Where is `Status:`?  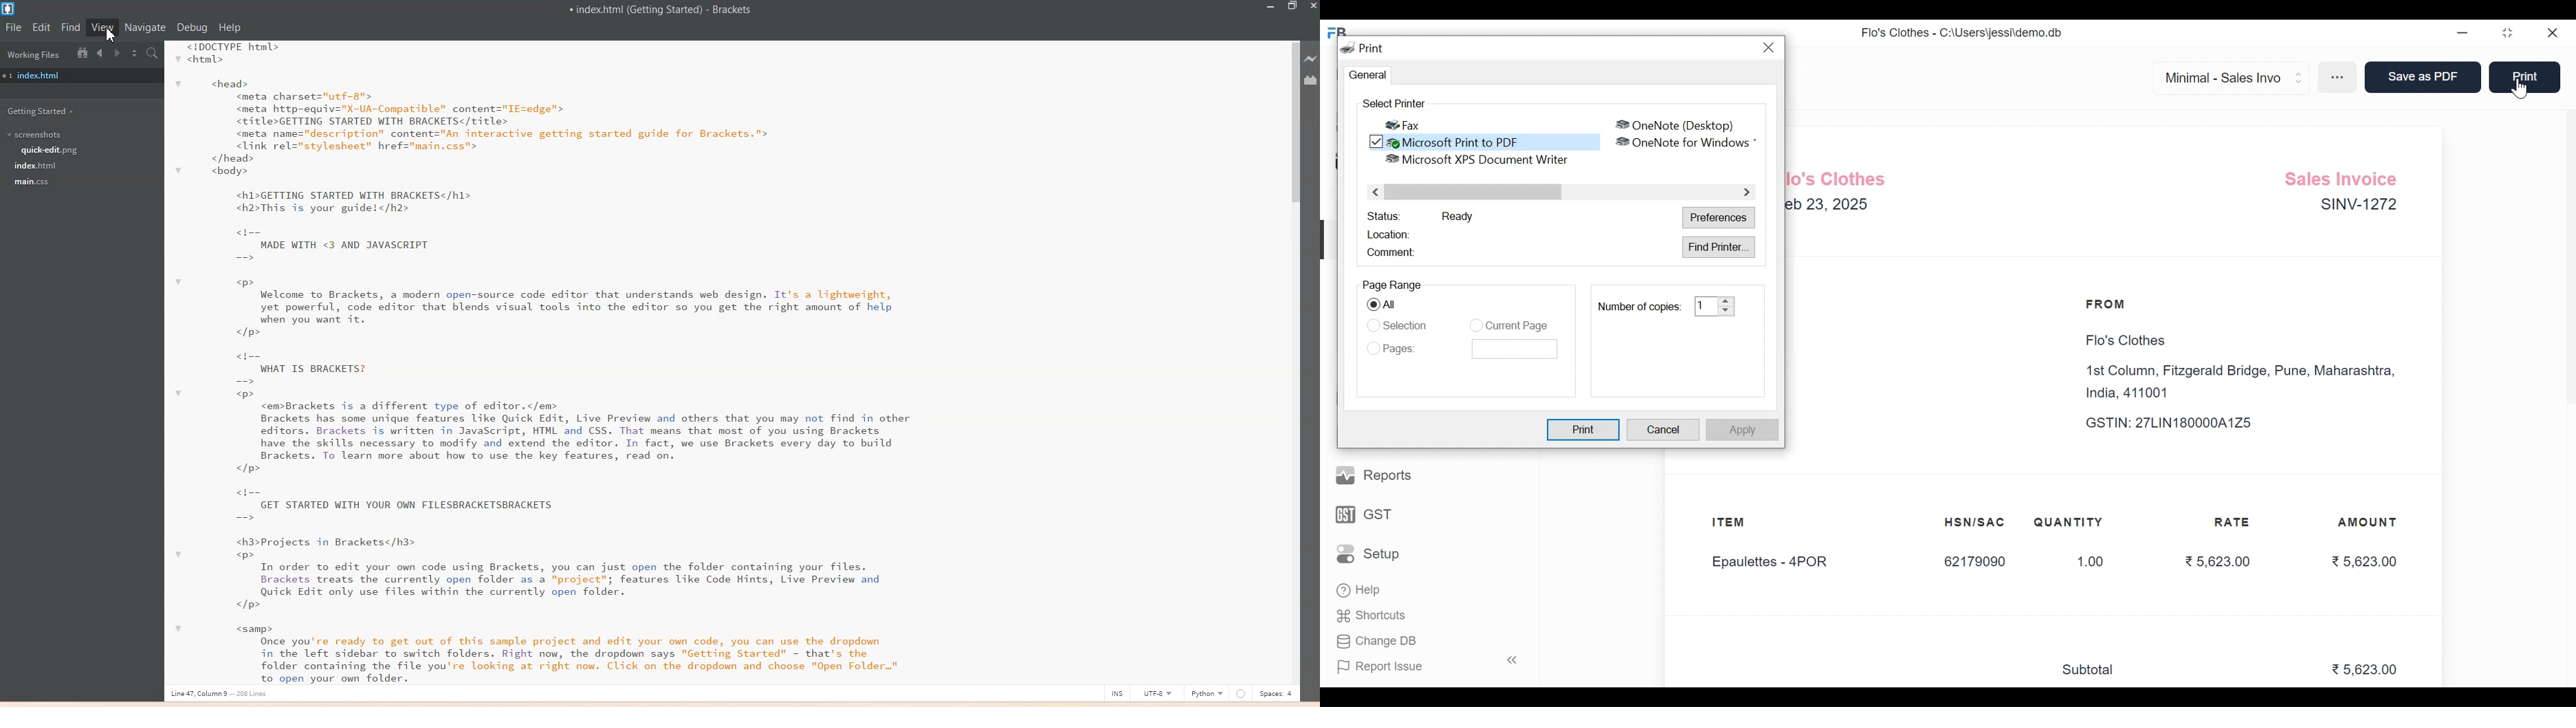
Status: is located at coordinates (1383, 215).